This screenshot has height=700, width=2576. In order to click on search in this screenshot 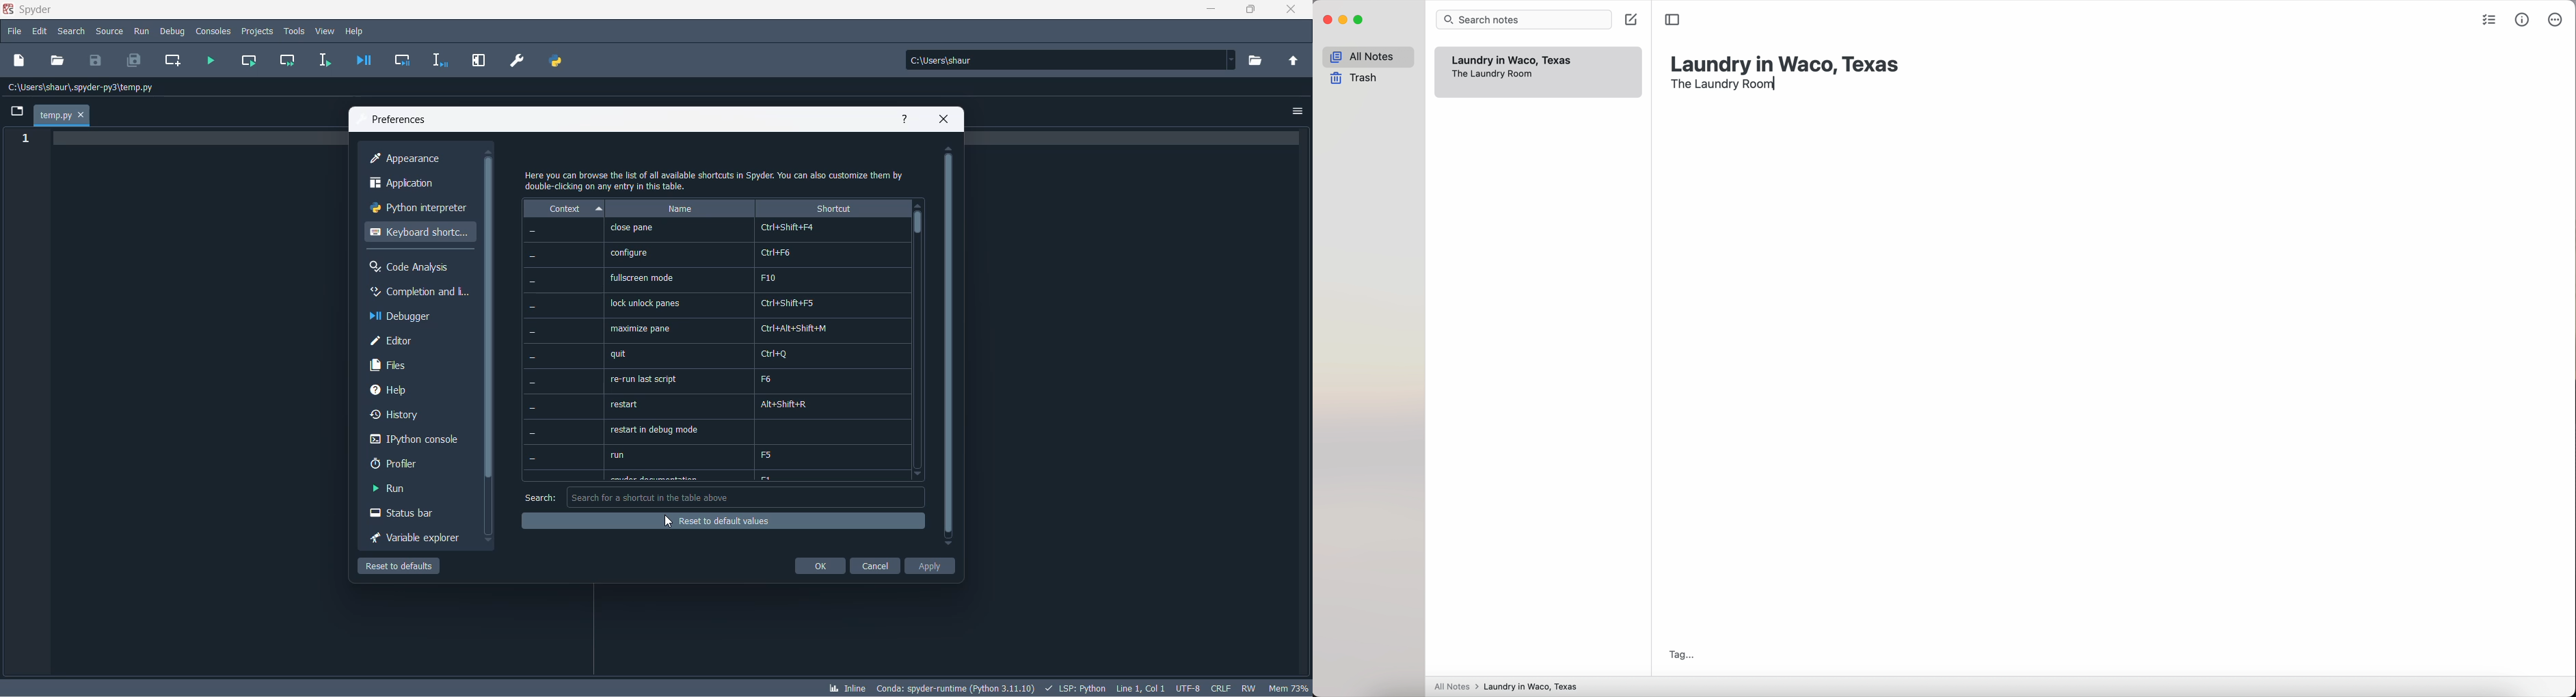, I will do `click(71, 30)`.